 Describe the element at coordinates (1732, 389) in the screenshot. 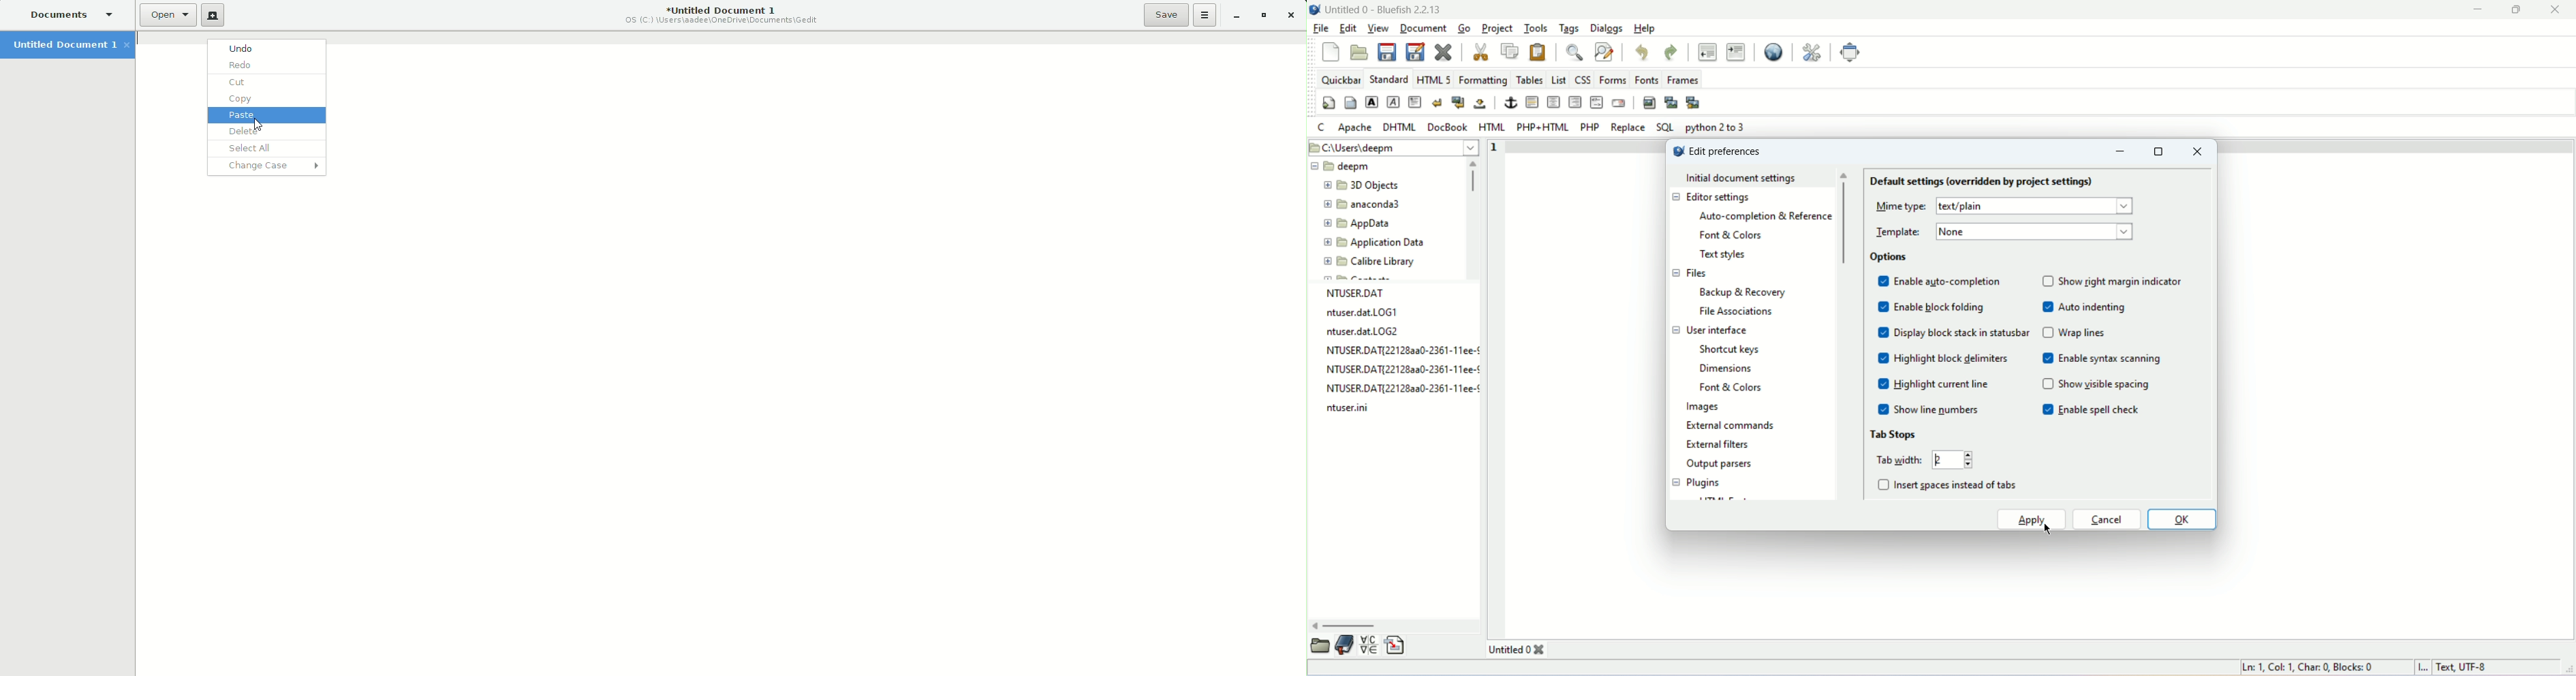

I see `font and colors` at that location.